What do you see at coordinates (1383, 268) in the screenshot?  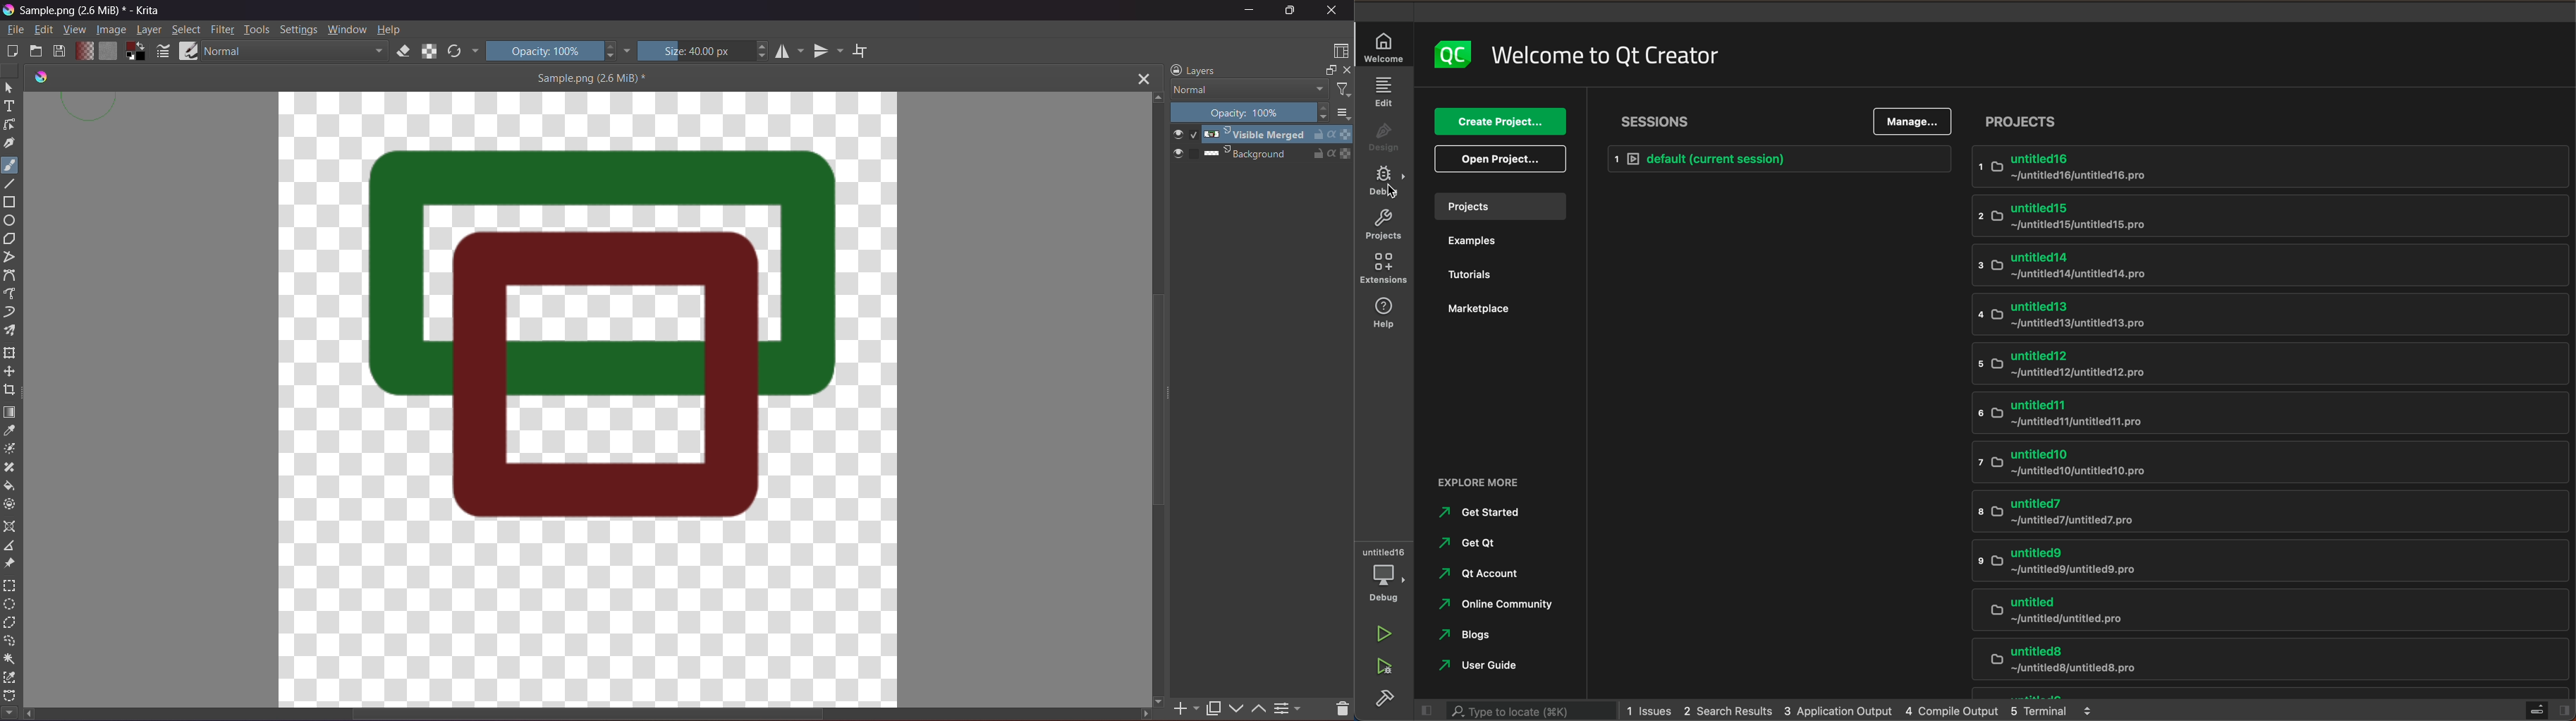 I see `extensions` at bounding box center [1383, 268].